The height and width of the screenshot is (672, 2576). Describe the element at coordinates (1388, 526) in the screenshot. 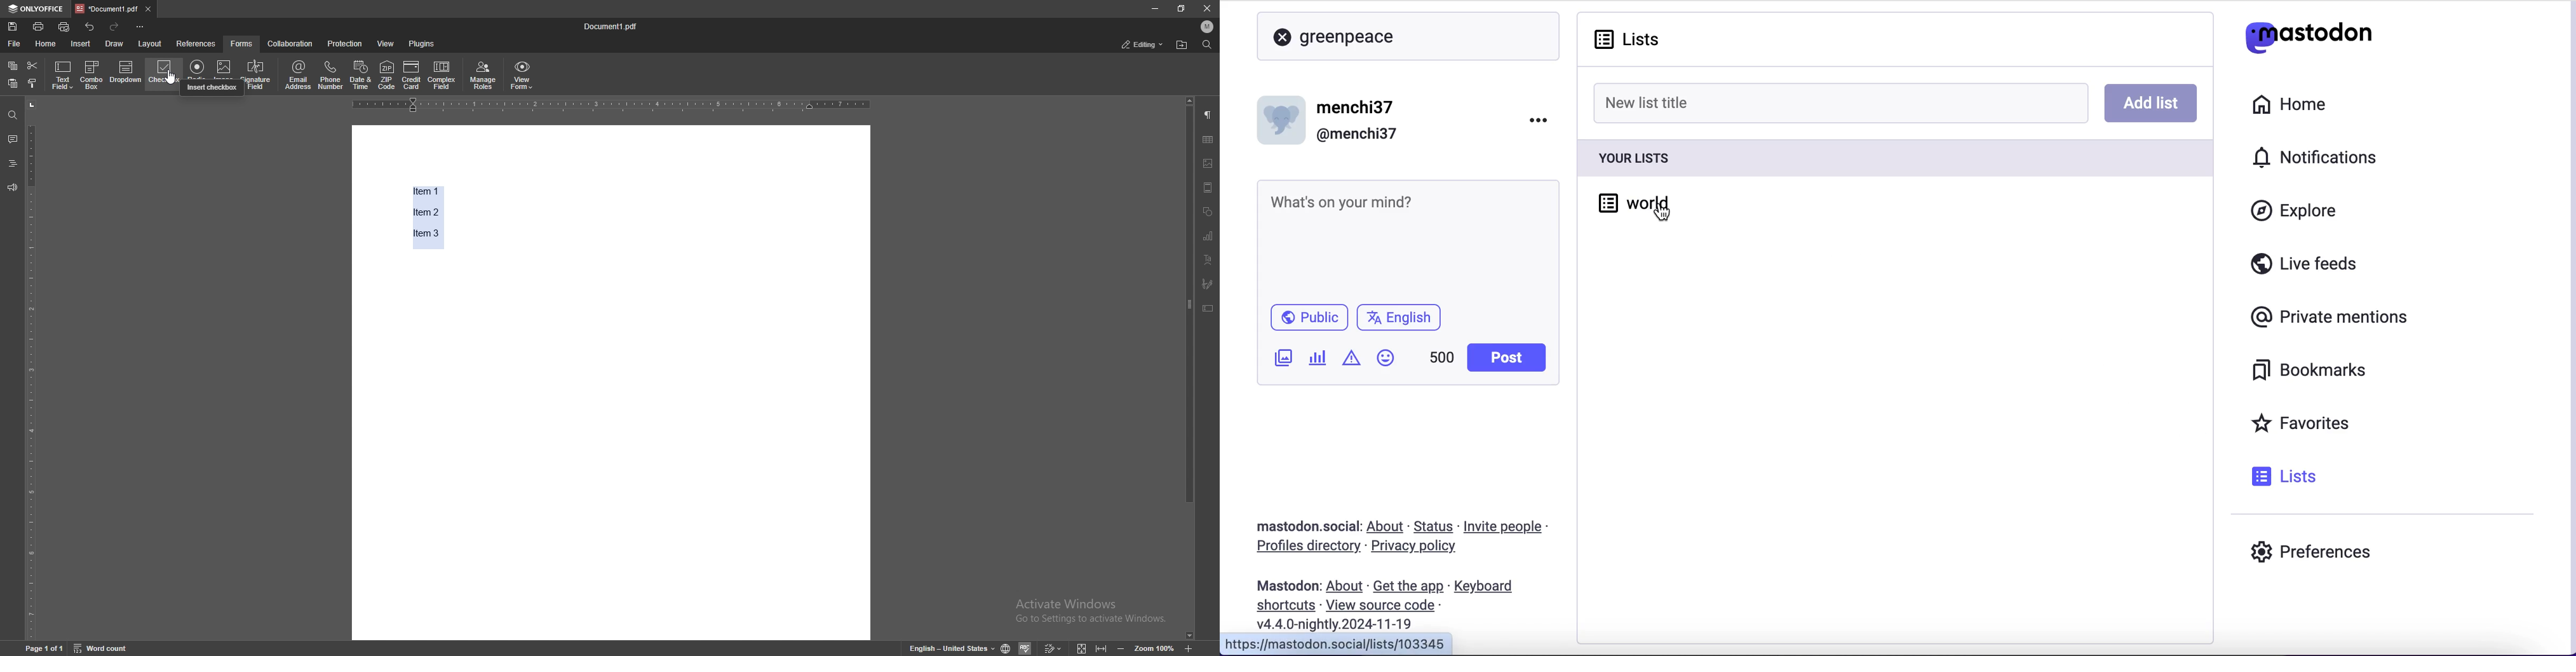

I see `about` at that location.